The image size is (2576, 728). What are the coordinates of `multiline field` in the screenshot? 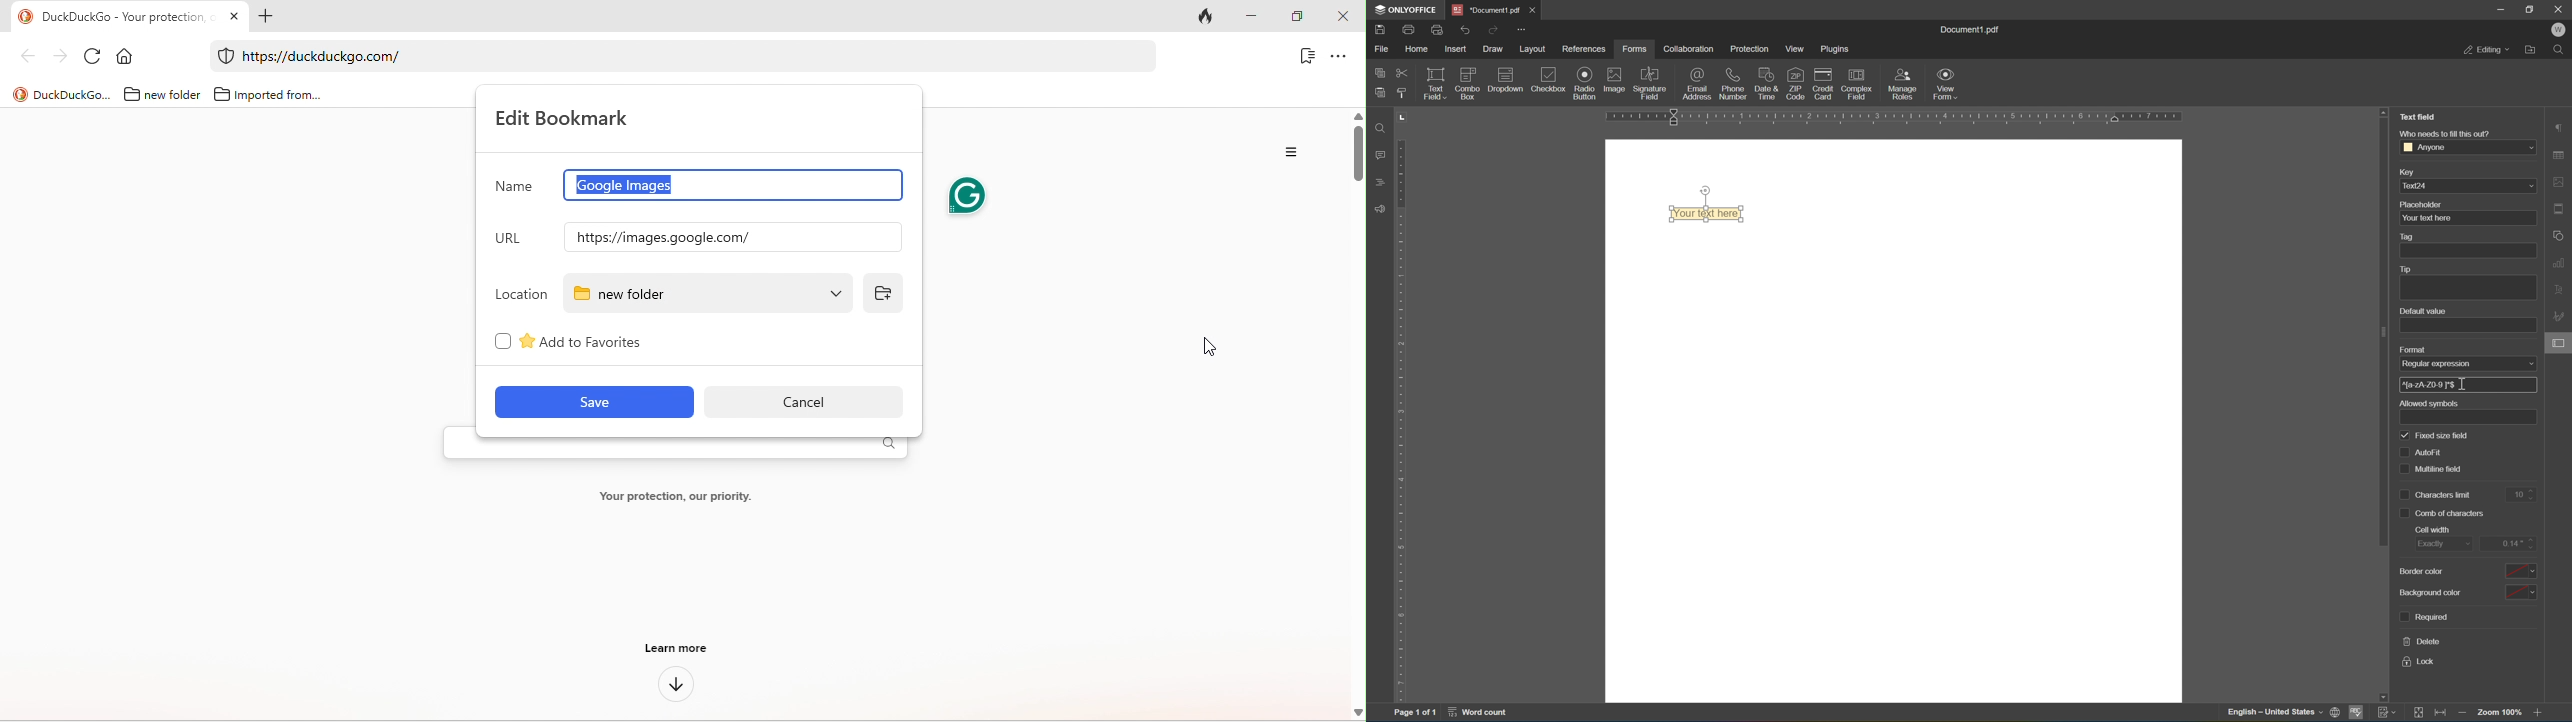 It's located at (2433, 470).